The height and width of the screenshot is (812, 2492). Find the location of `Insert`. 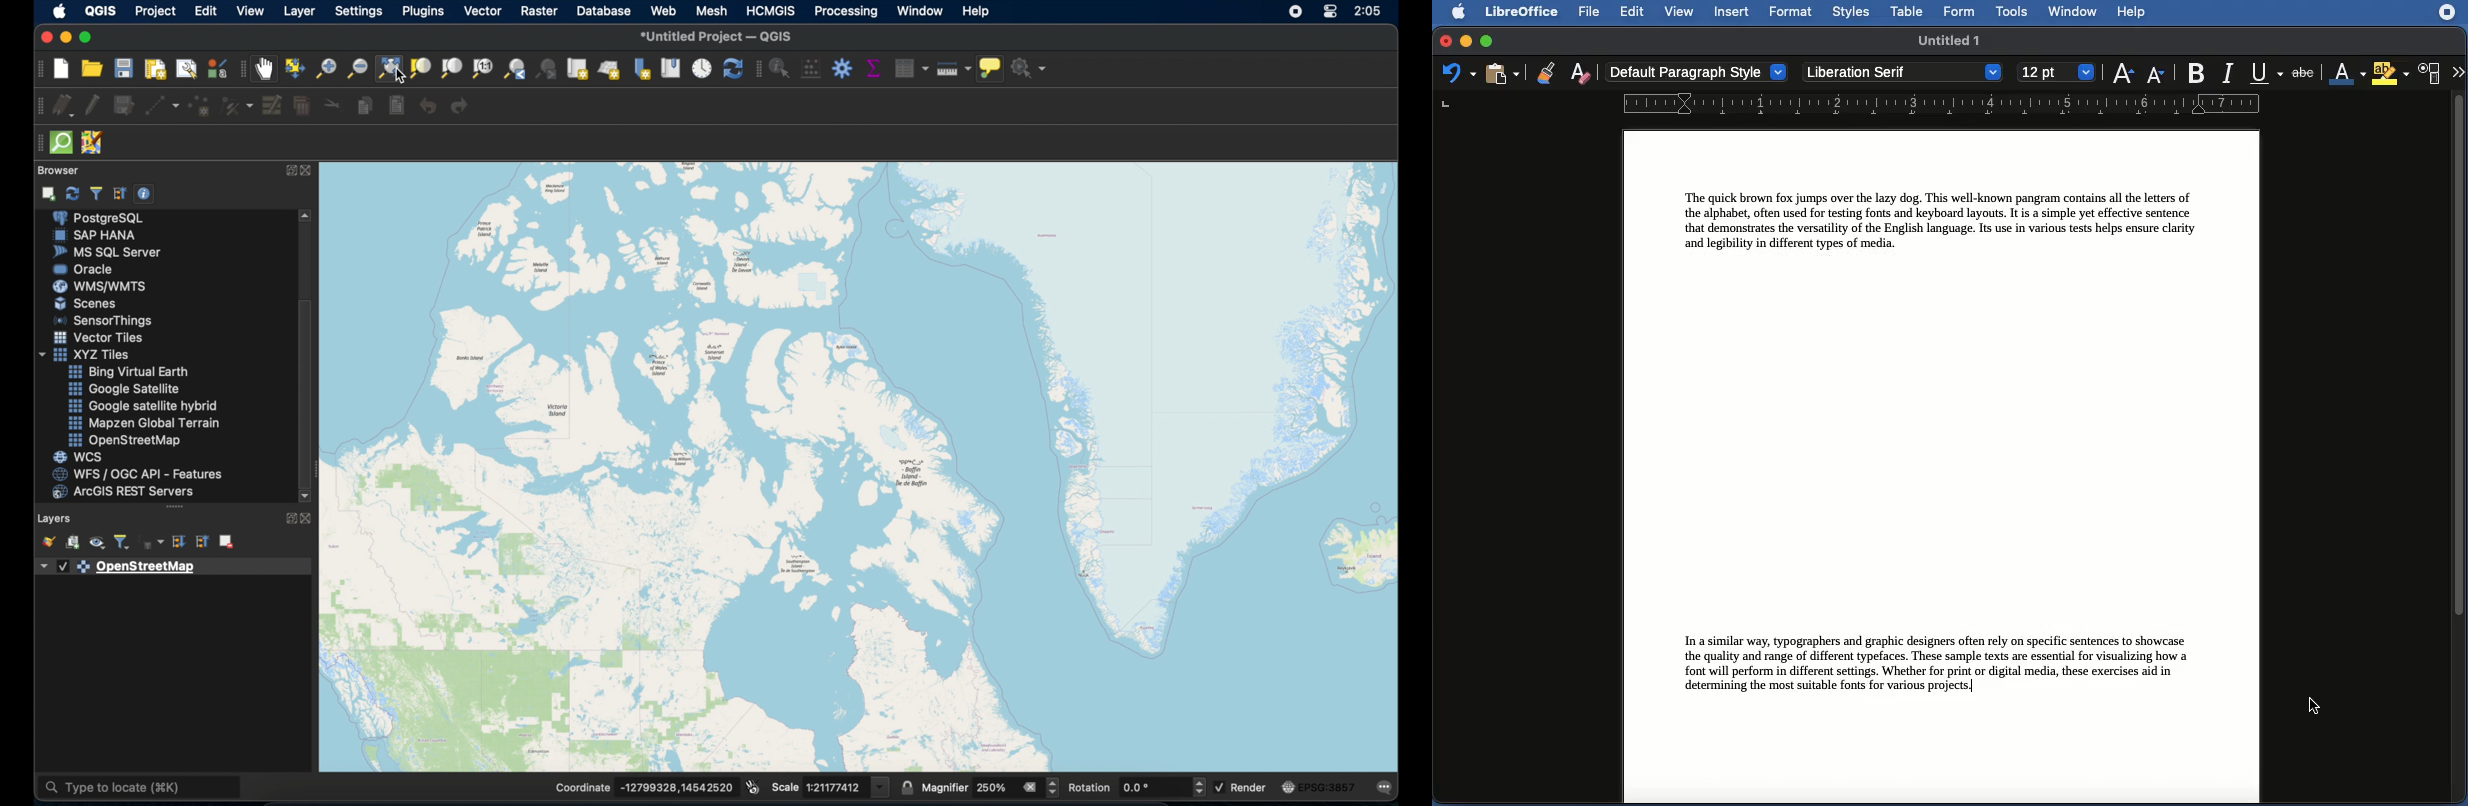

Insert is located at coordinates (1731, 11).